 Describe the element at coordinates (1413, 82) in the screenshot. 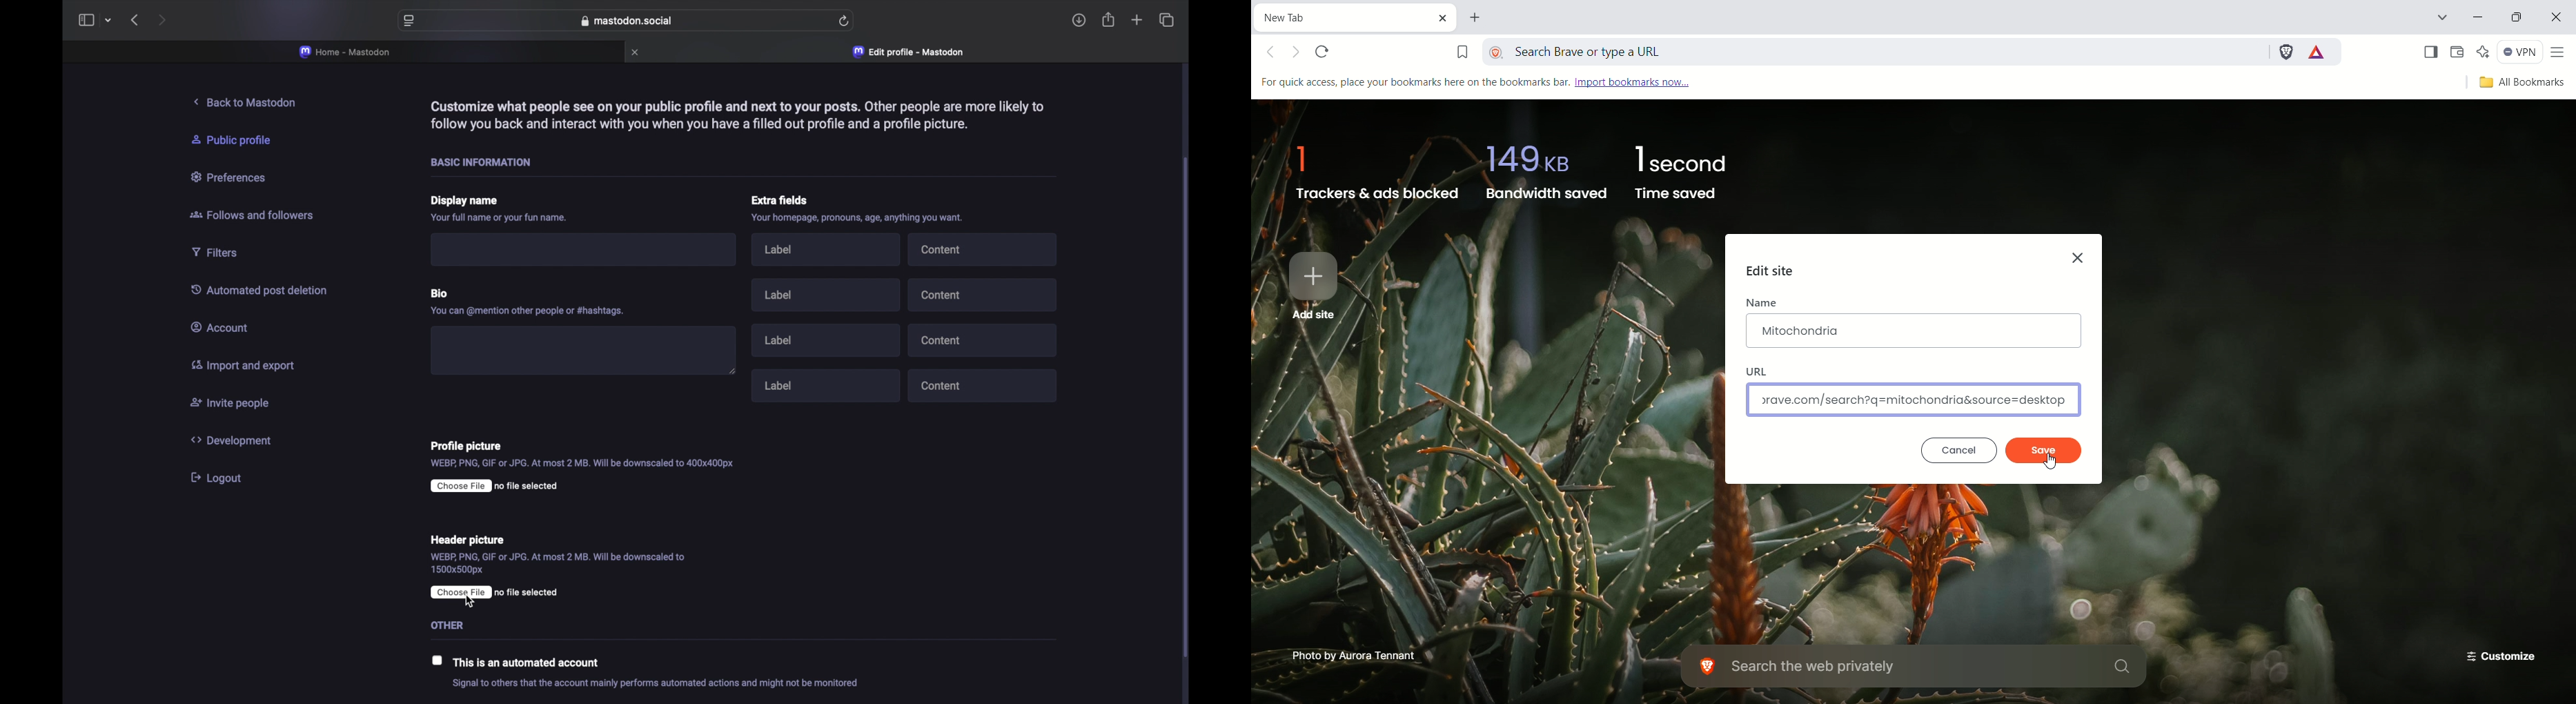

I see `For quick access, place your bookmarks here on the bookmarks bar.` at that location.